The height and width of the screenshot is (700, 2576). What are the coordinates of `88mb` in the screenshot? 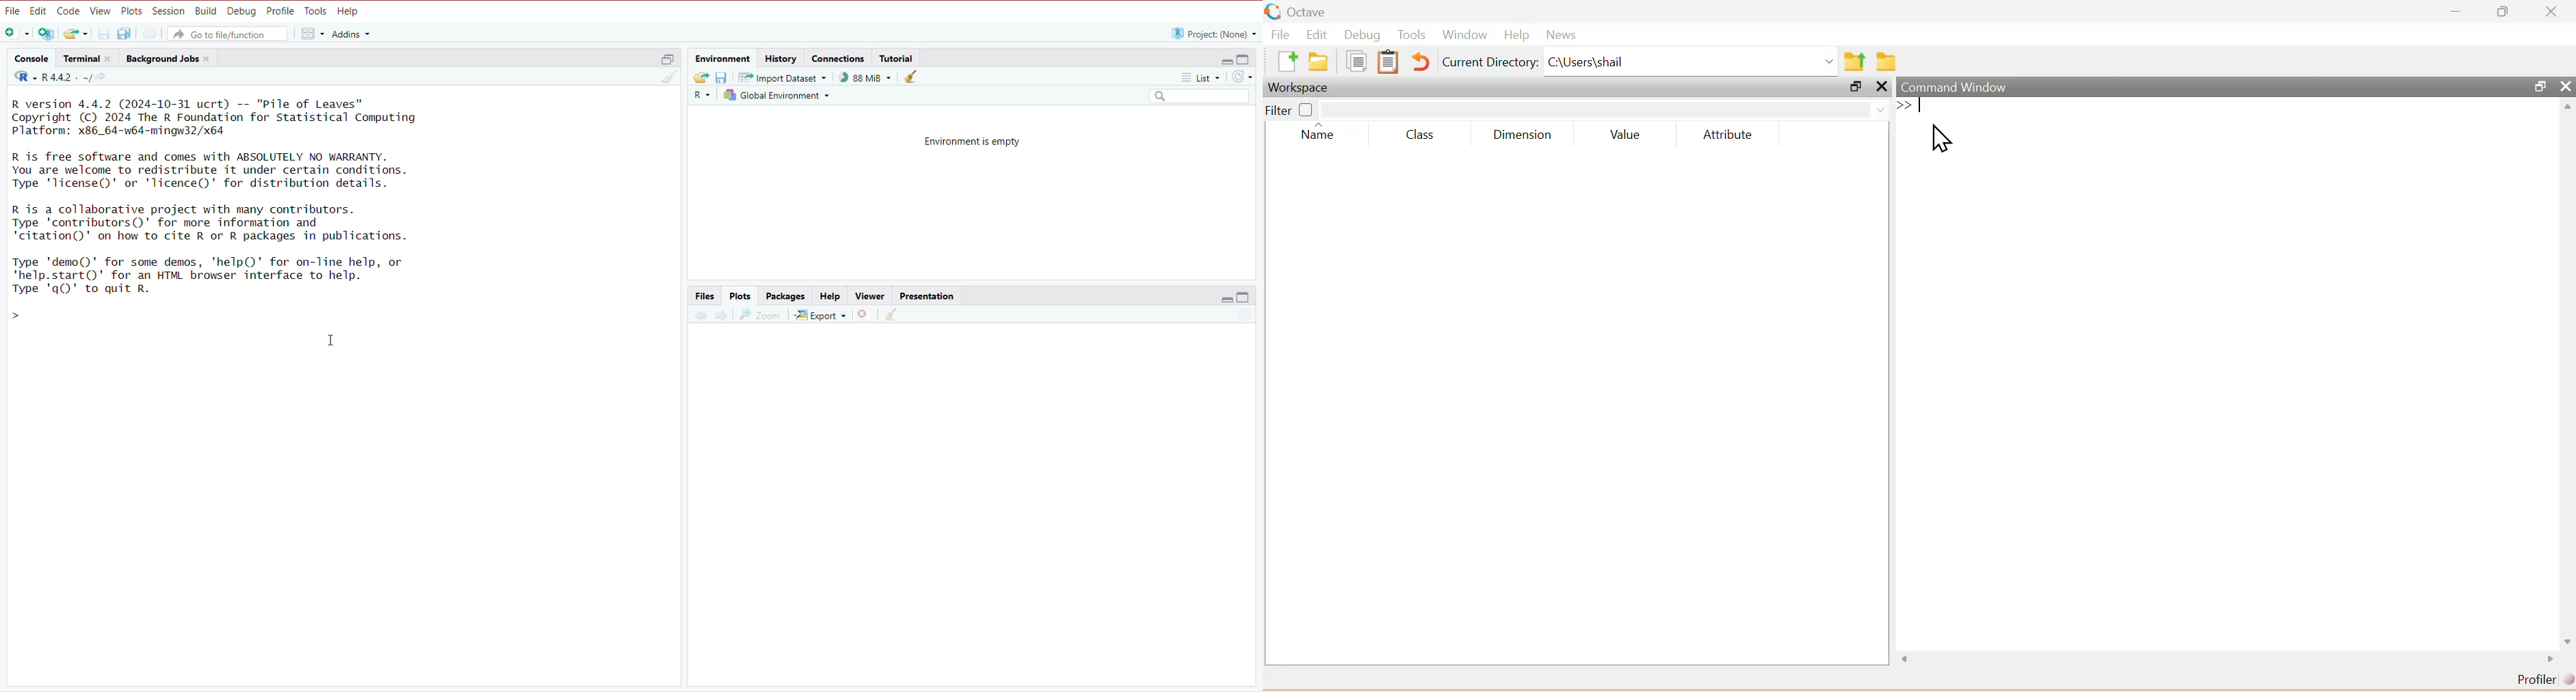 It's located at (867, 78).